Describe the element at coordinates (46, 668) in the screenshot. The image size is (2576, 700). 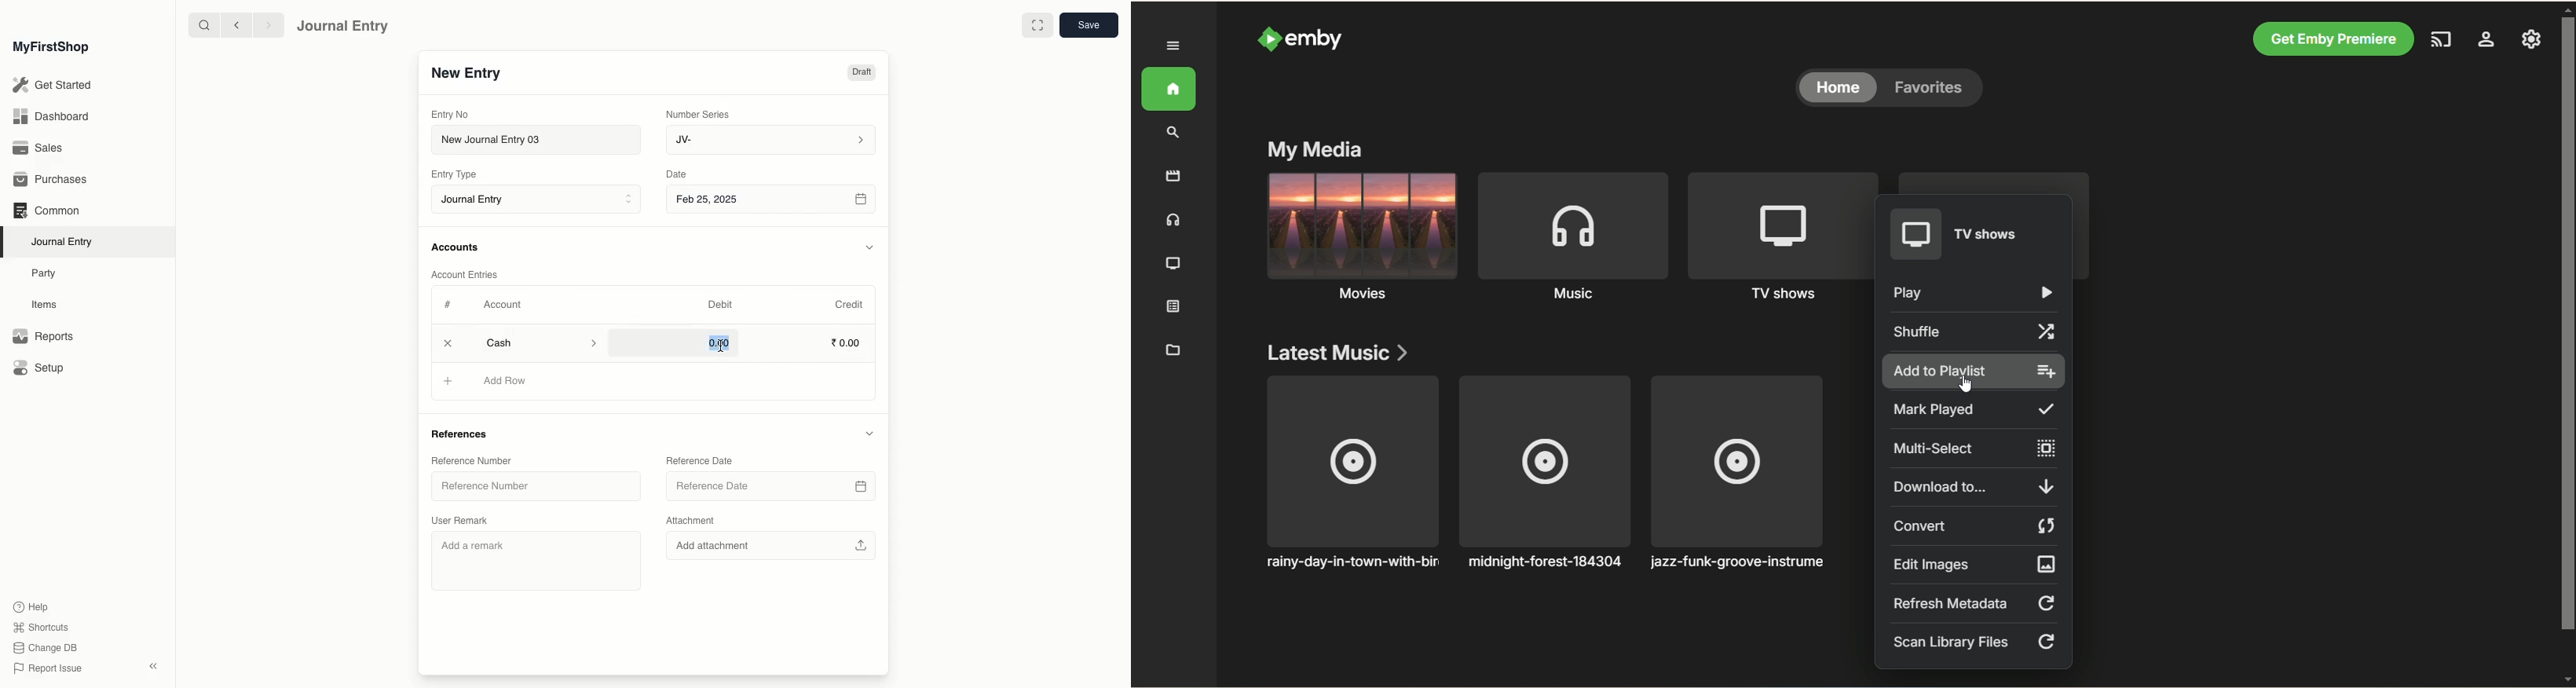
I see `Report Issue` at that location.